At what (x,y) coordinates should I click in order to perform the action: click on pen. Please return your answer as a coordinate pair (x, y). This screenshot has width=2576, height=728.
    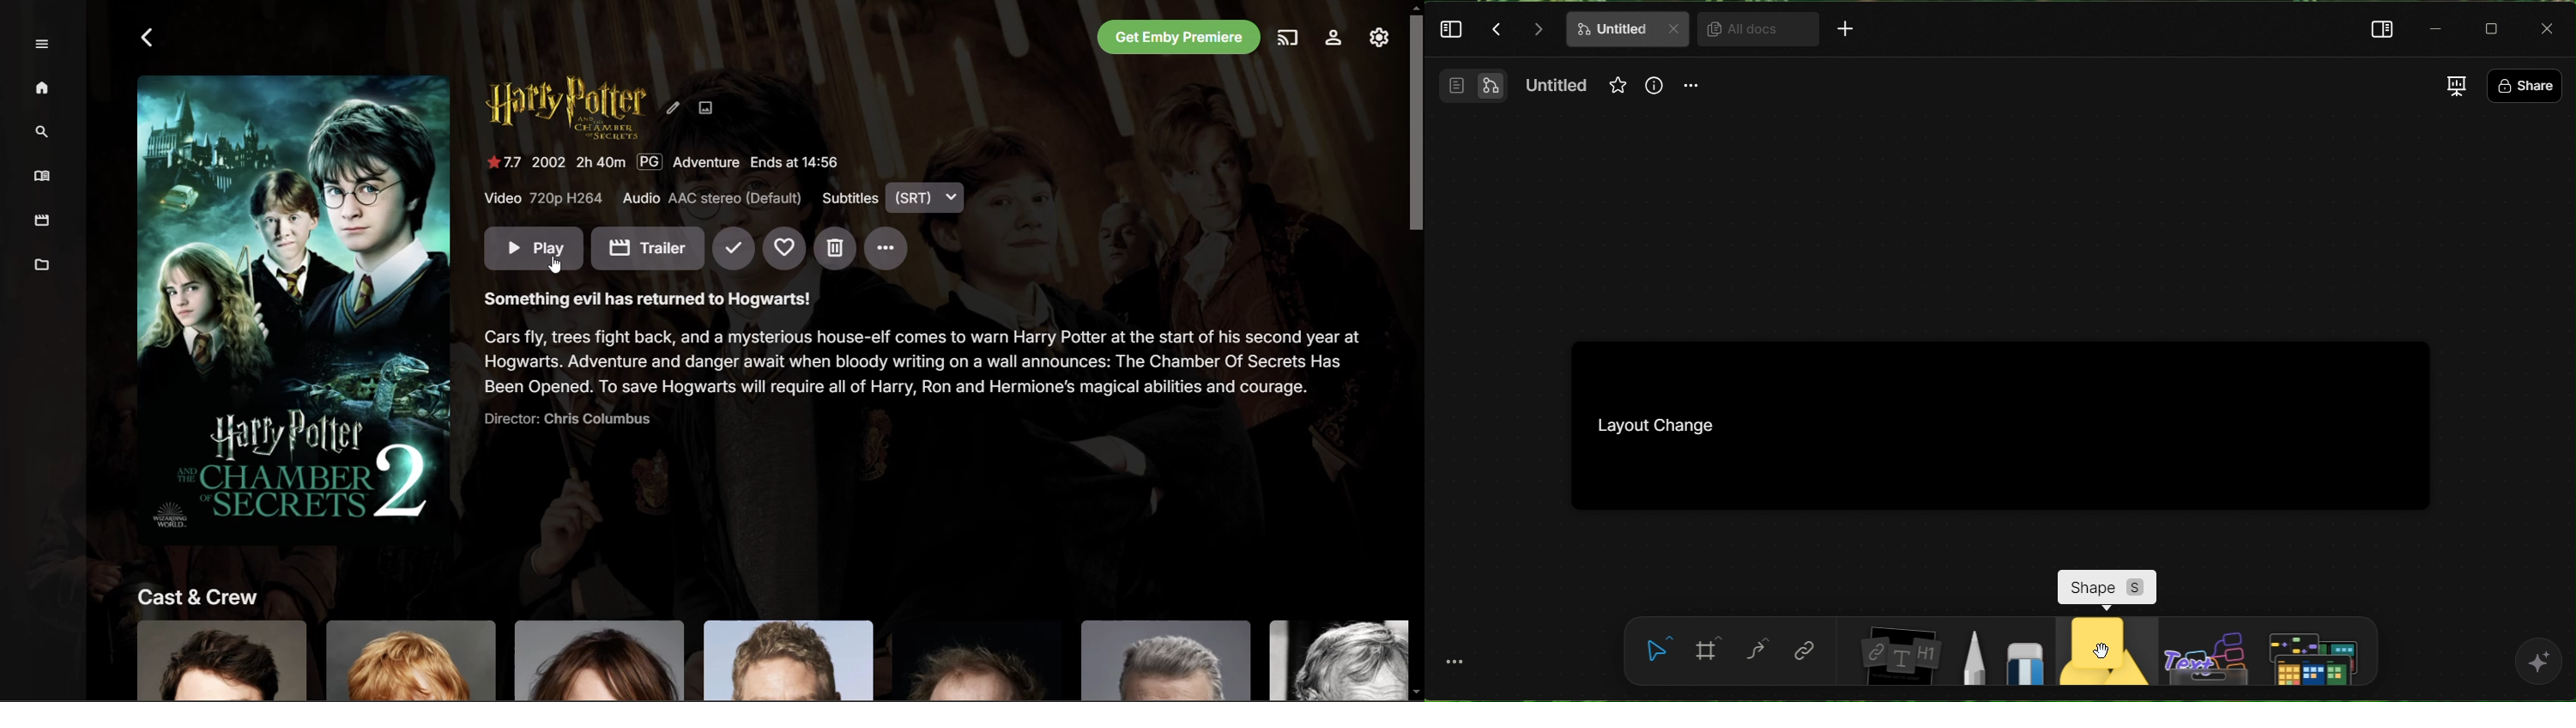
    Looking at the image, I should click on (1973, 652).